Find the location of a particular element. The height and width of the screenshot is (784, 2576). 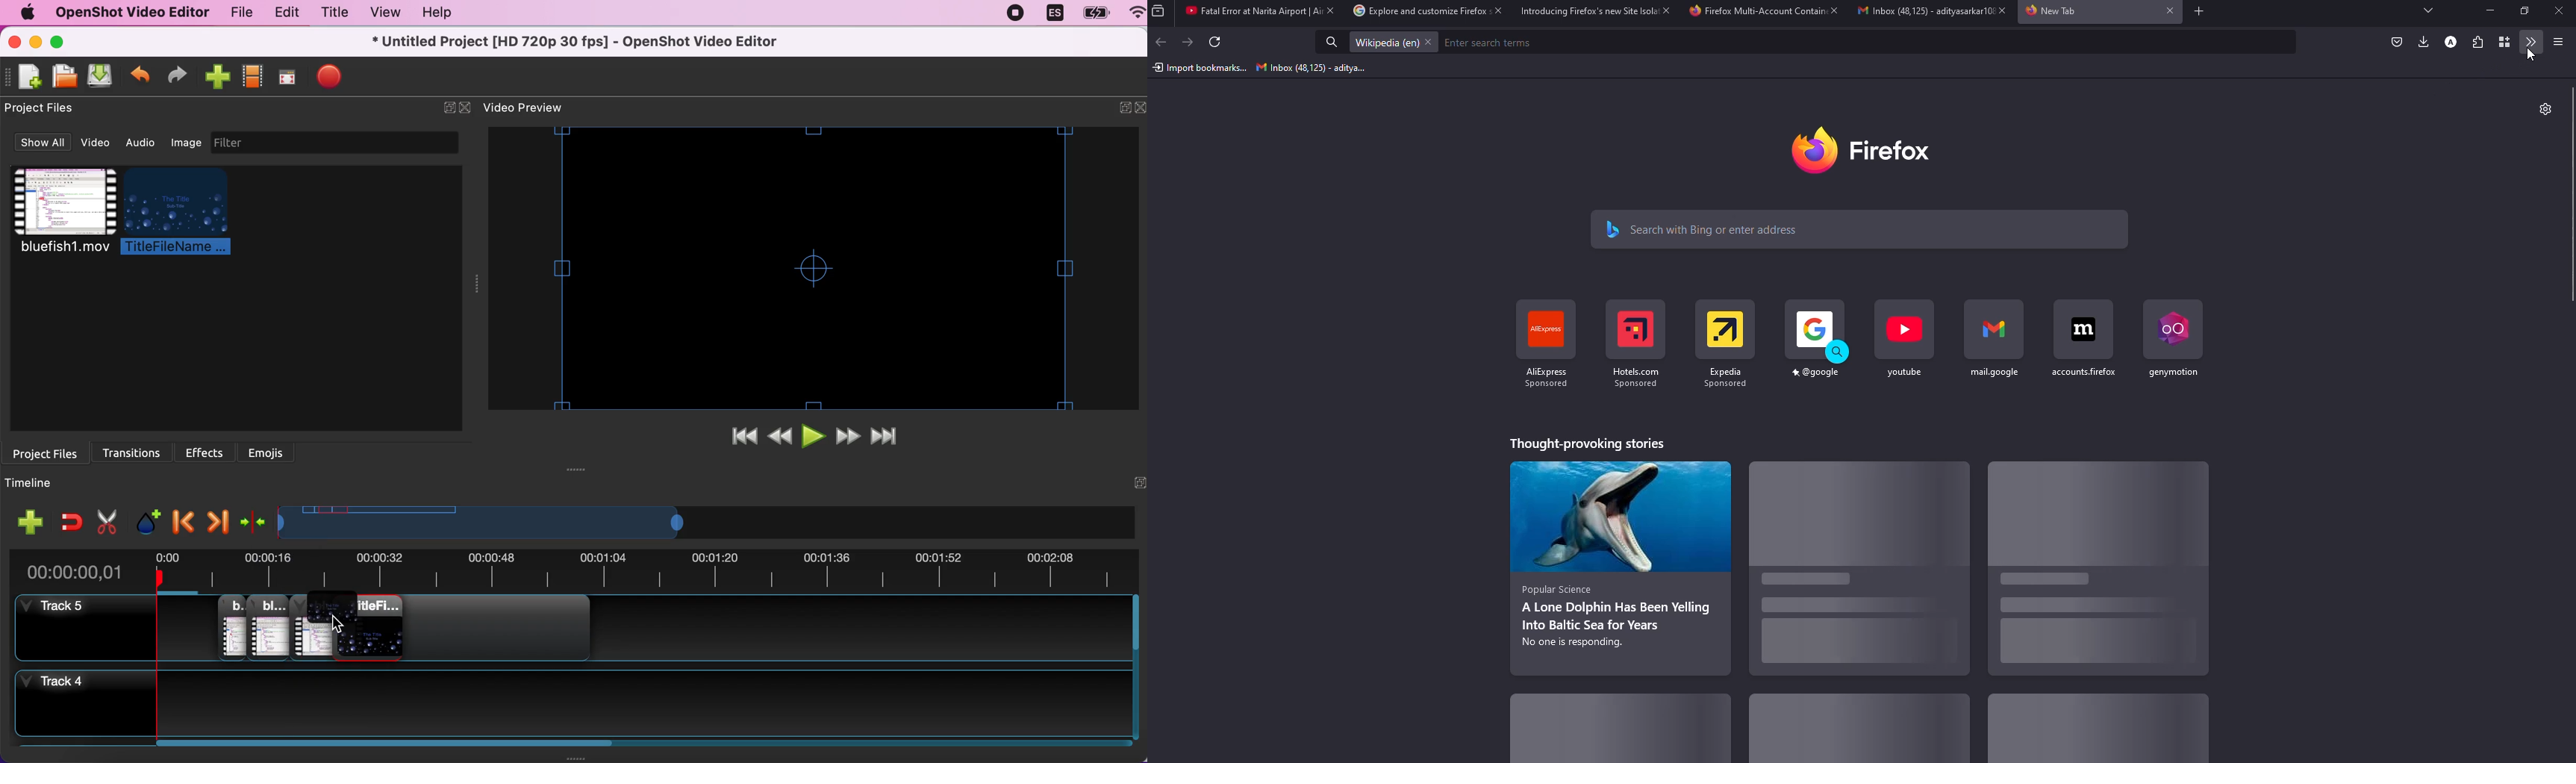

shortcut is located at coordinates (1541, 347).